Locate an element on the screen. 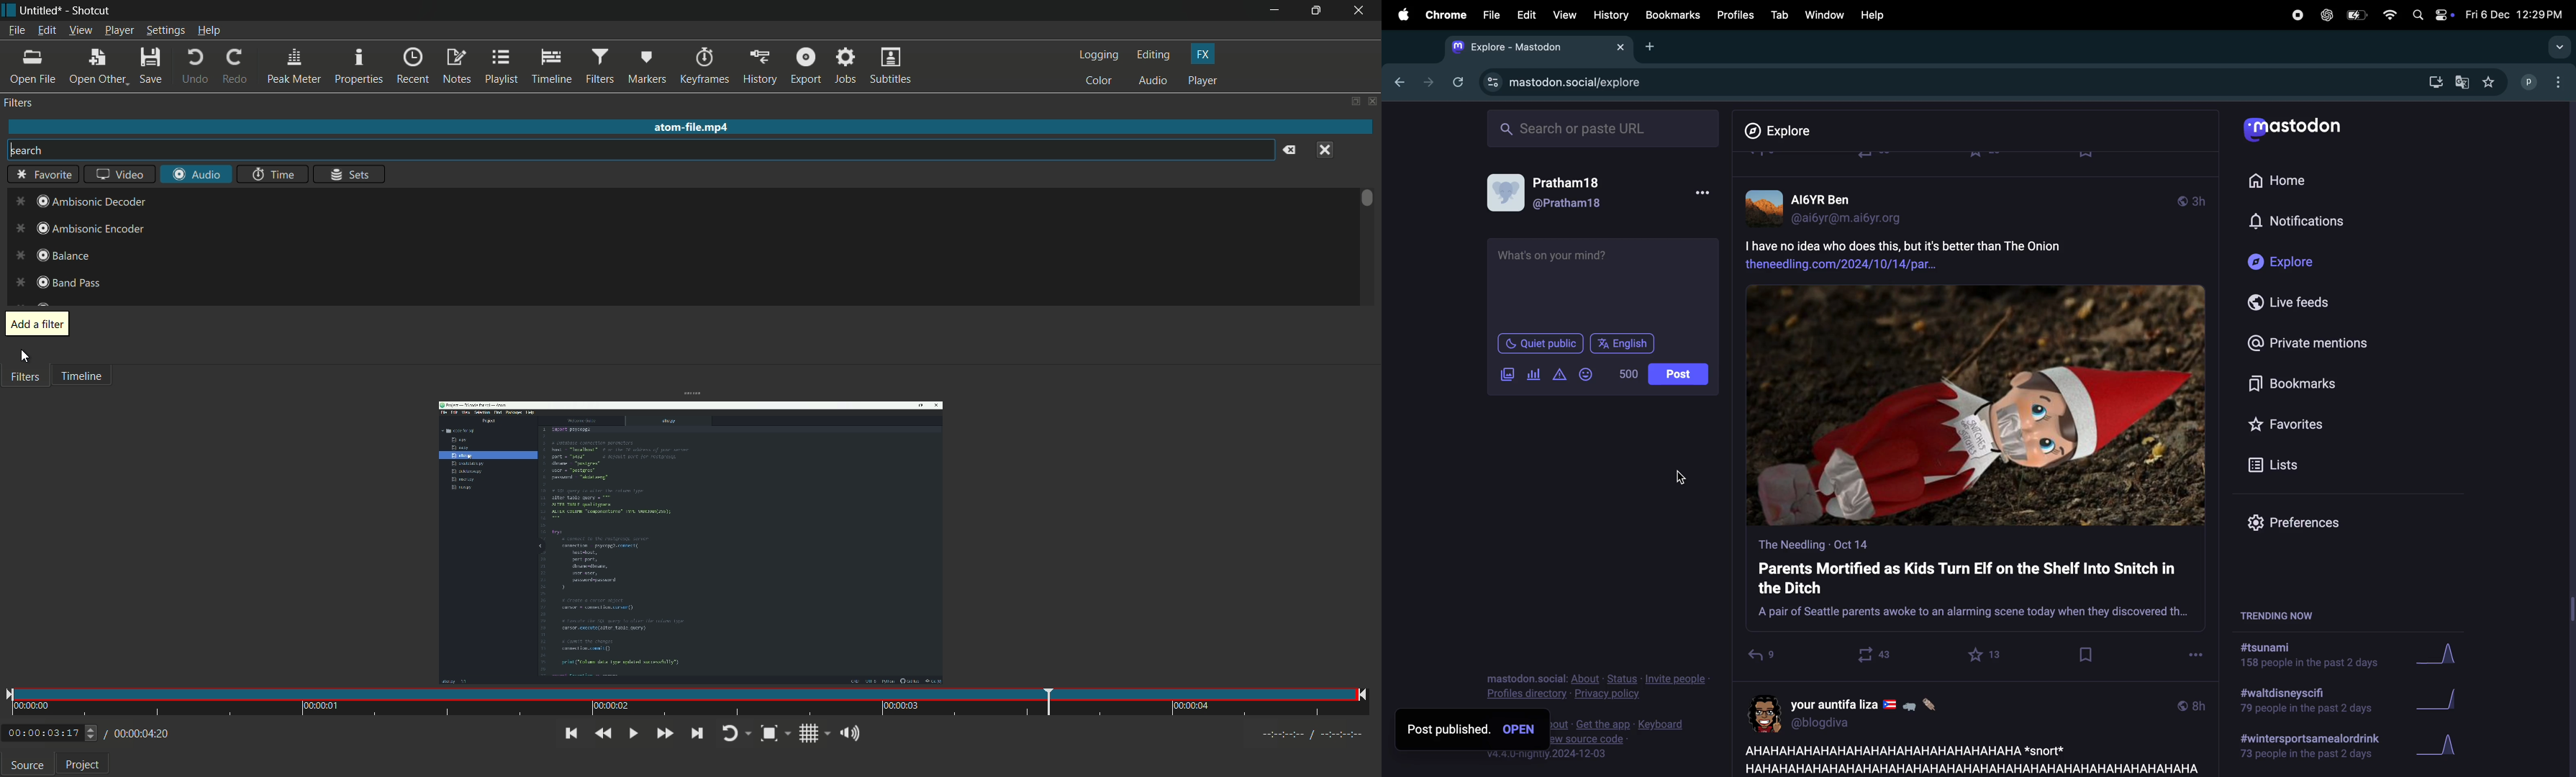  graph is located at coordinates (2439, 748).